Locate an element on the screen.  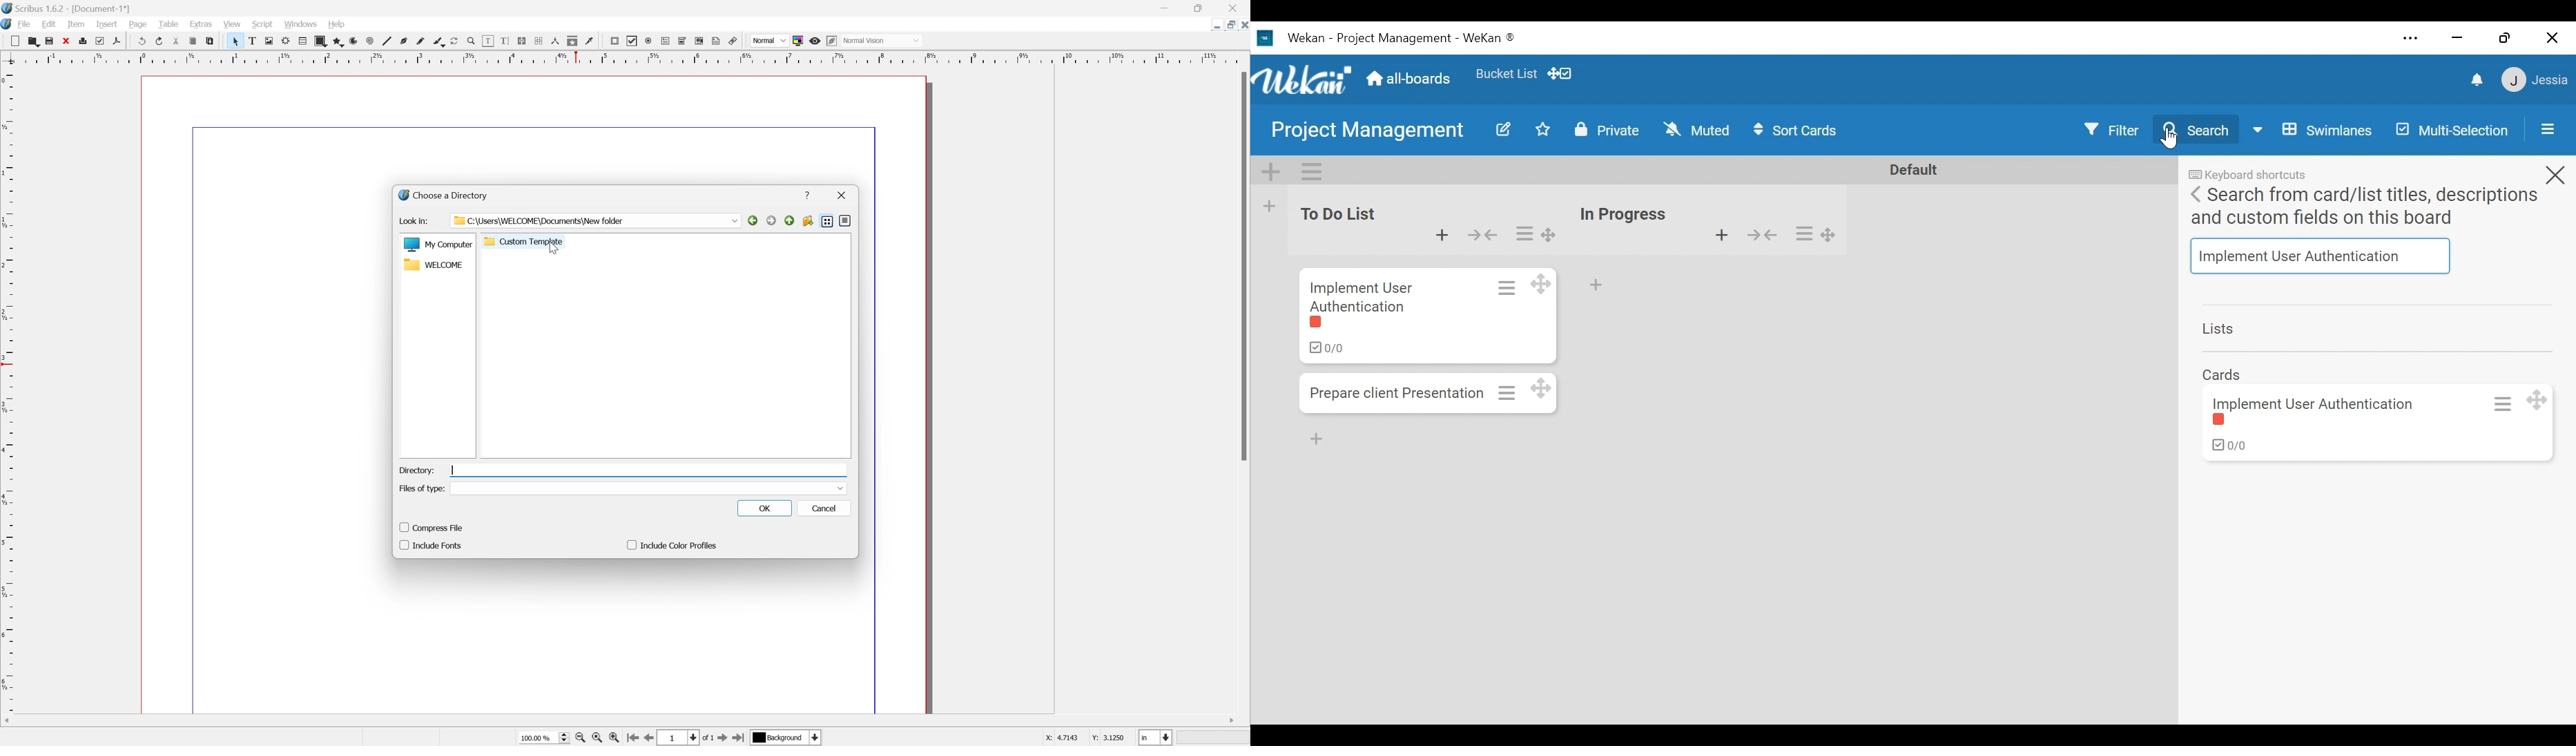
edit is located at coordinates (50, 23).